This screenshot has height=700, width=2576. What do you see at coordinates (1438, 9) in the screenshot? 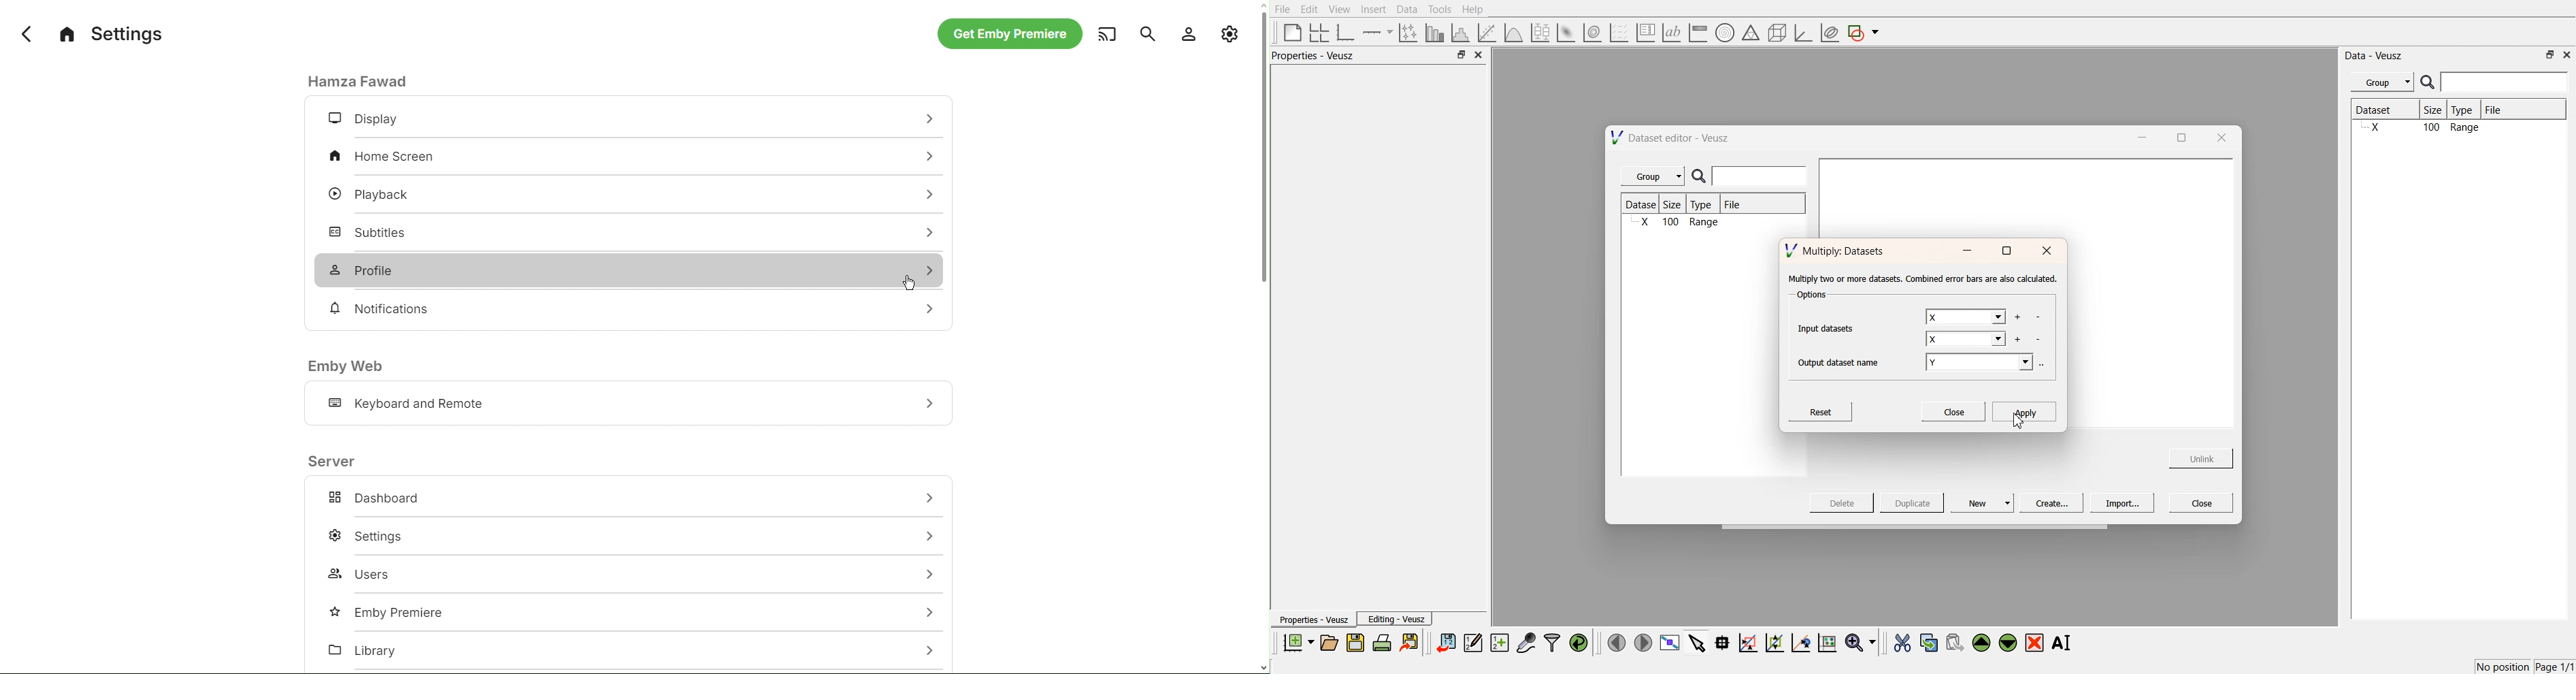
I see `Tools` at bounding box center [1438, 9].